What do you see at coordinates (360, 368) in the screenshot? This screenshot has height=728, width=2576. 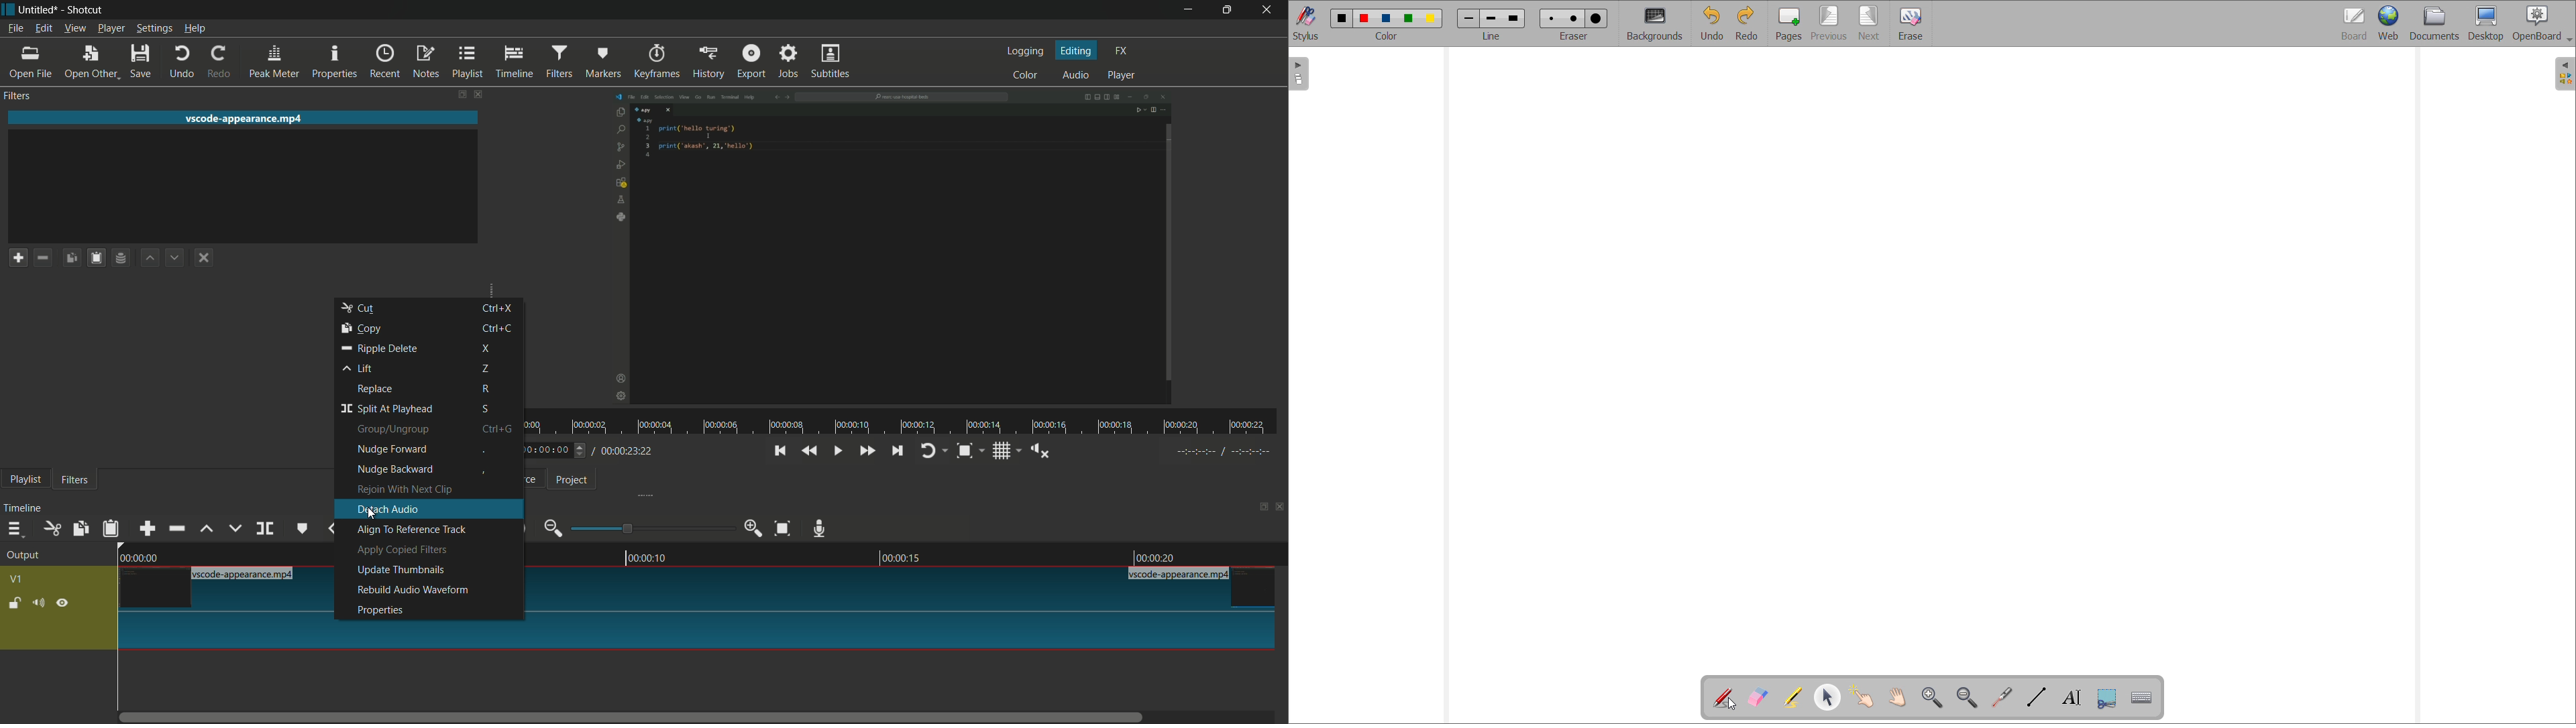 I see `lift` at bounding box center [360, 368].